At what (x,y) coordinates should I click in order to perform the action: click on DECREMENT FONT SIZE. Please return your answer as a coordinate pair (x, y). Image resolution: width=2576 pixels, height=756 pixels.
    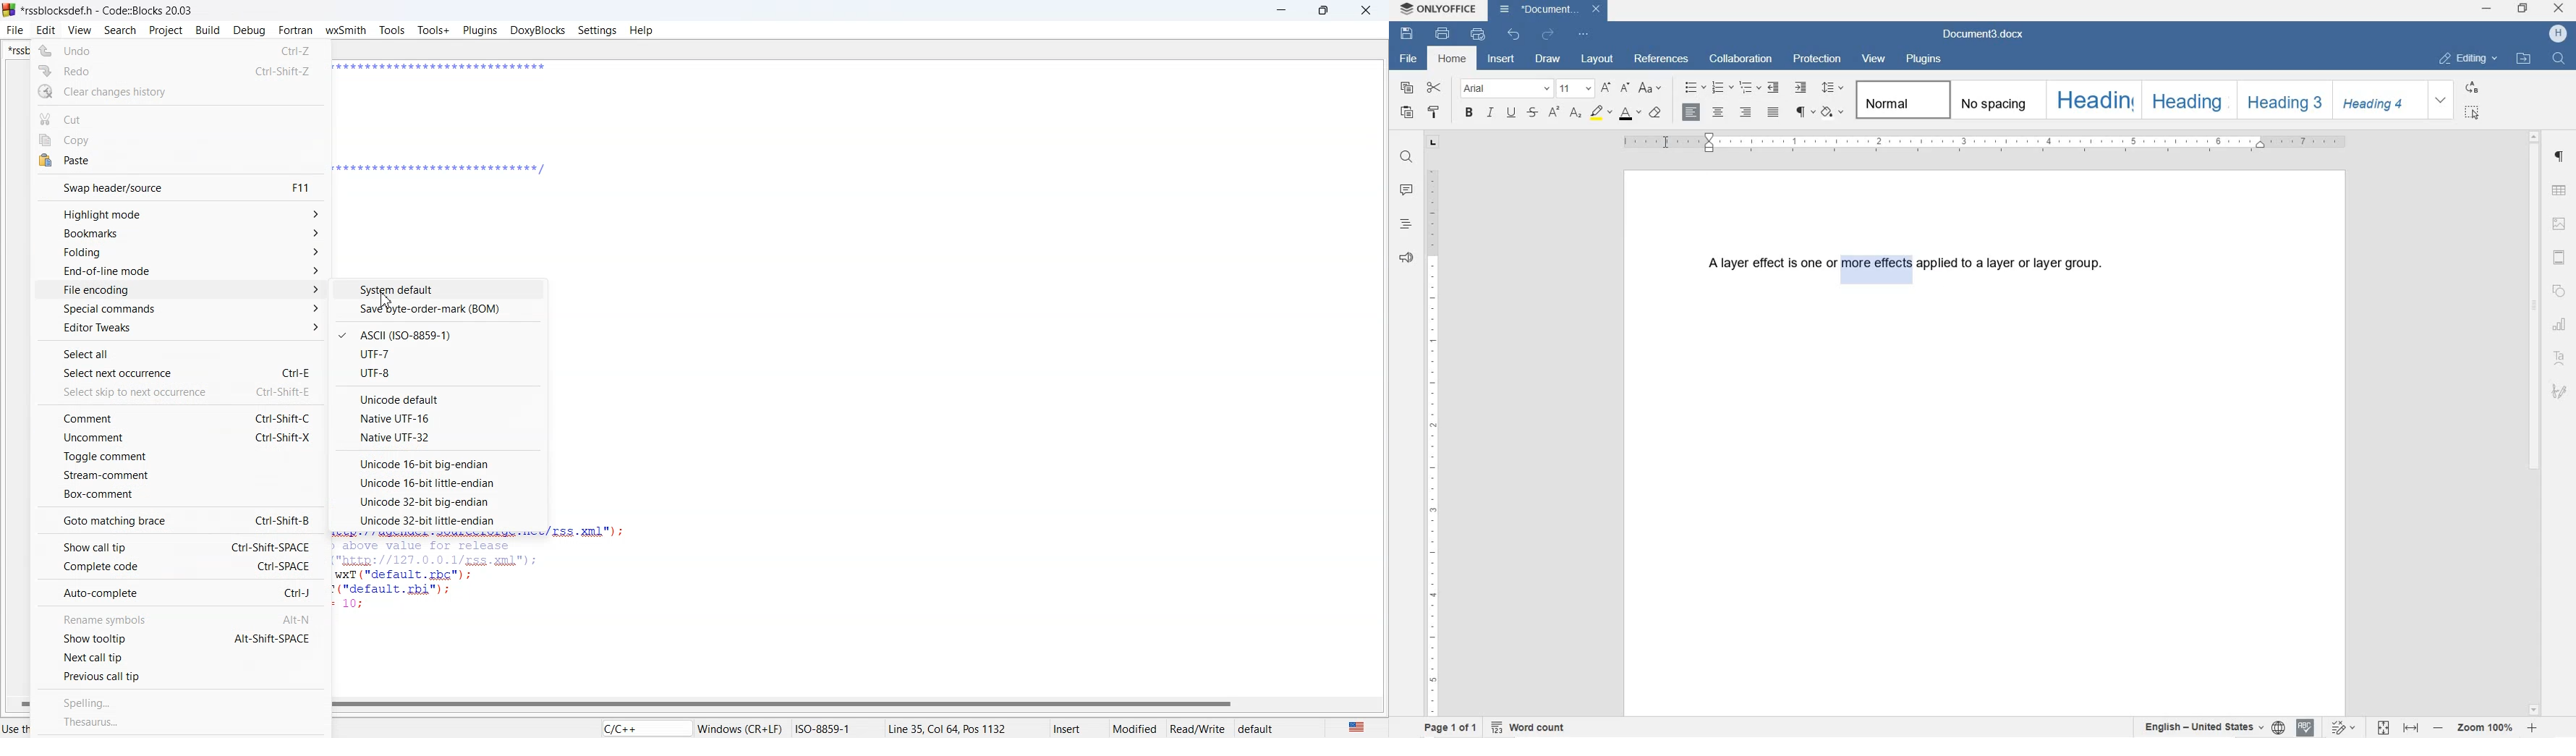
    Looking at the image, I should click on (1606, 88).